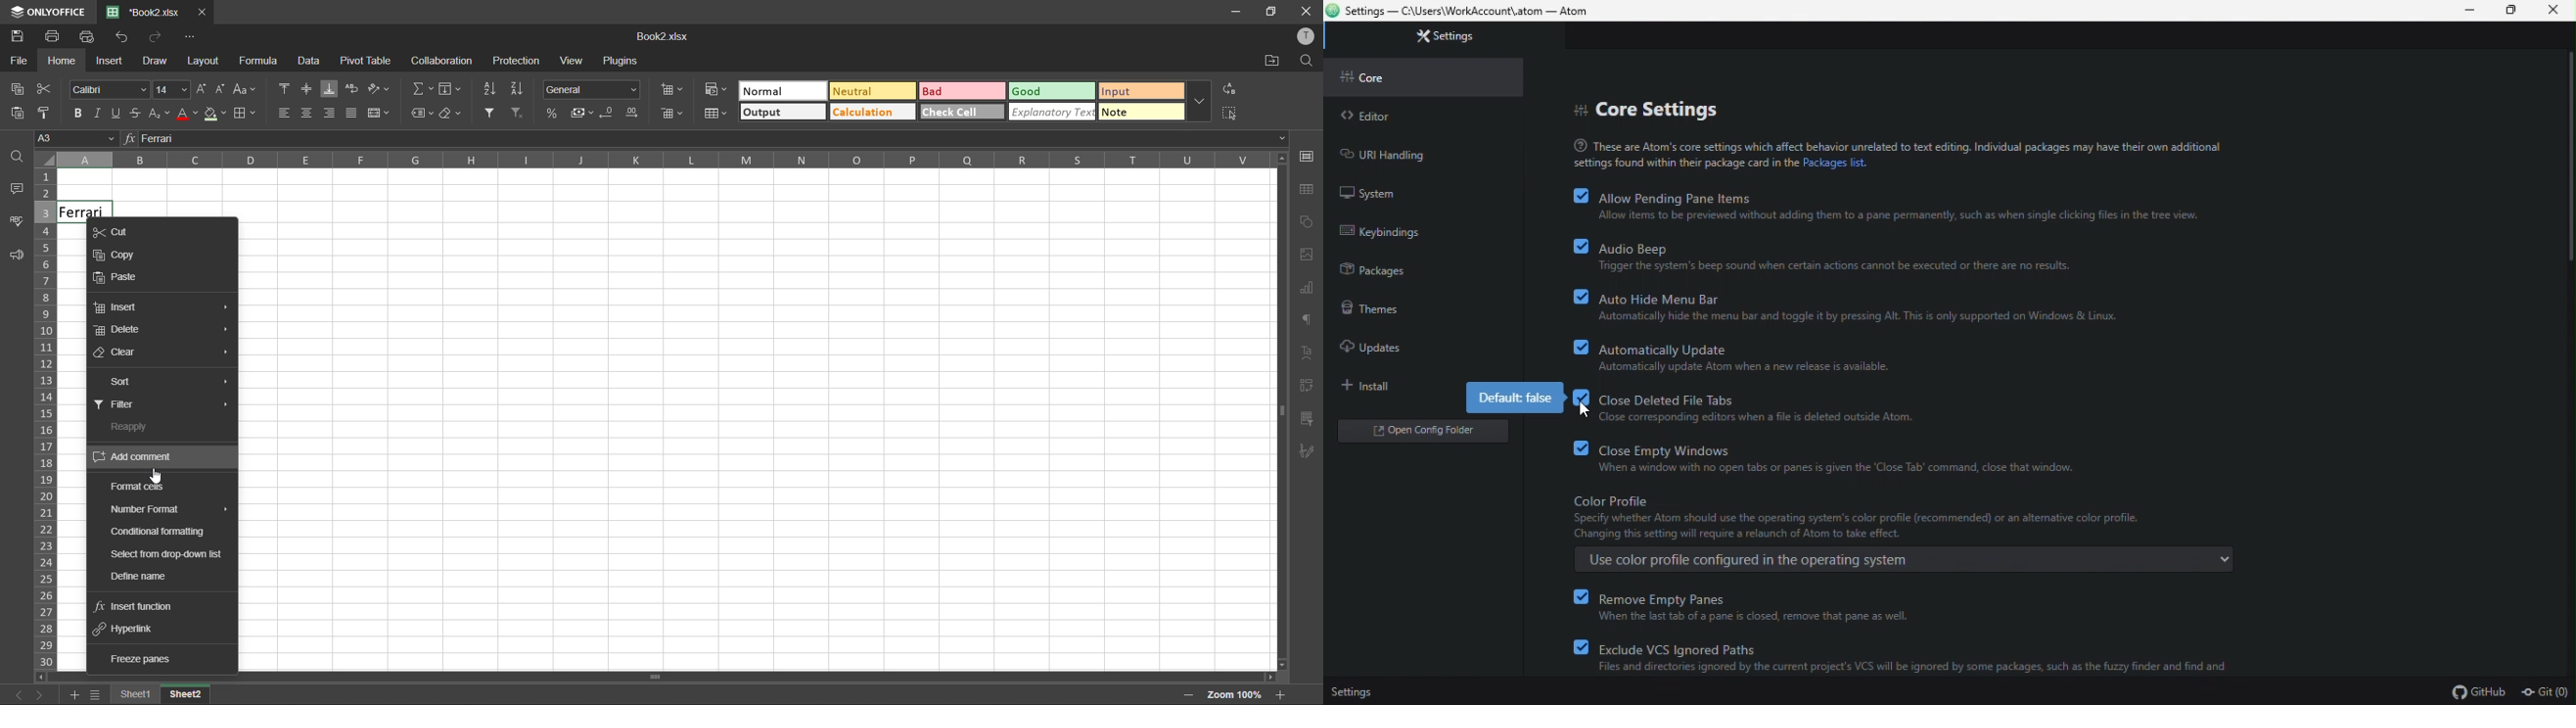 The height and width of the screenshot is (728, 2576). What do you see at coordinates (261, 63) in the screenshot?
I see `formula` at bounding box center [261, 63].